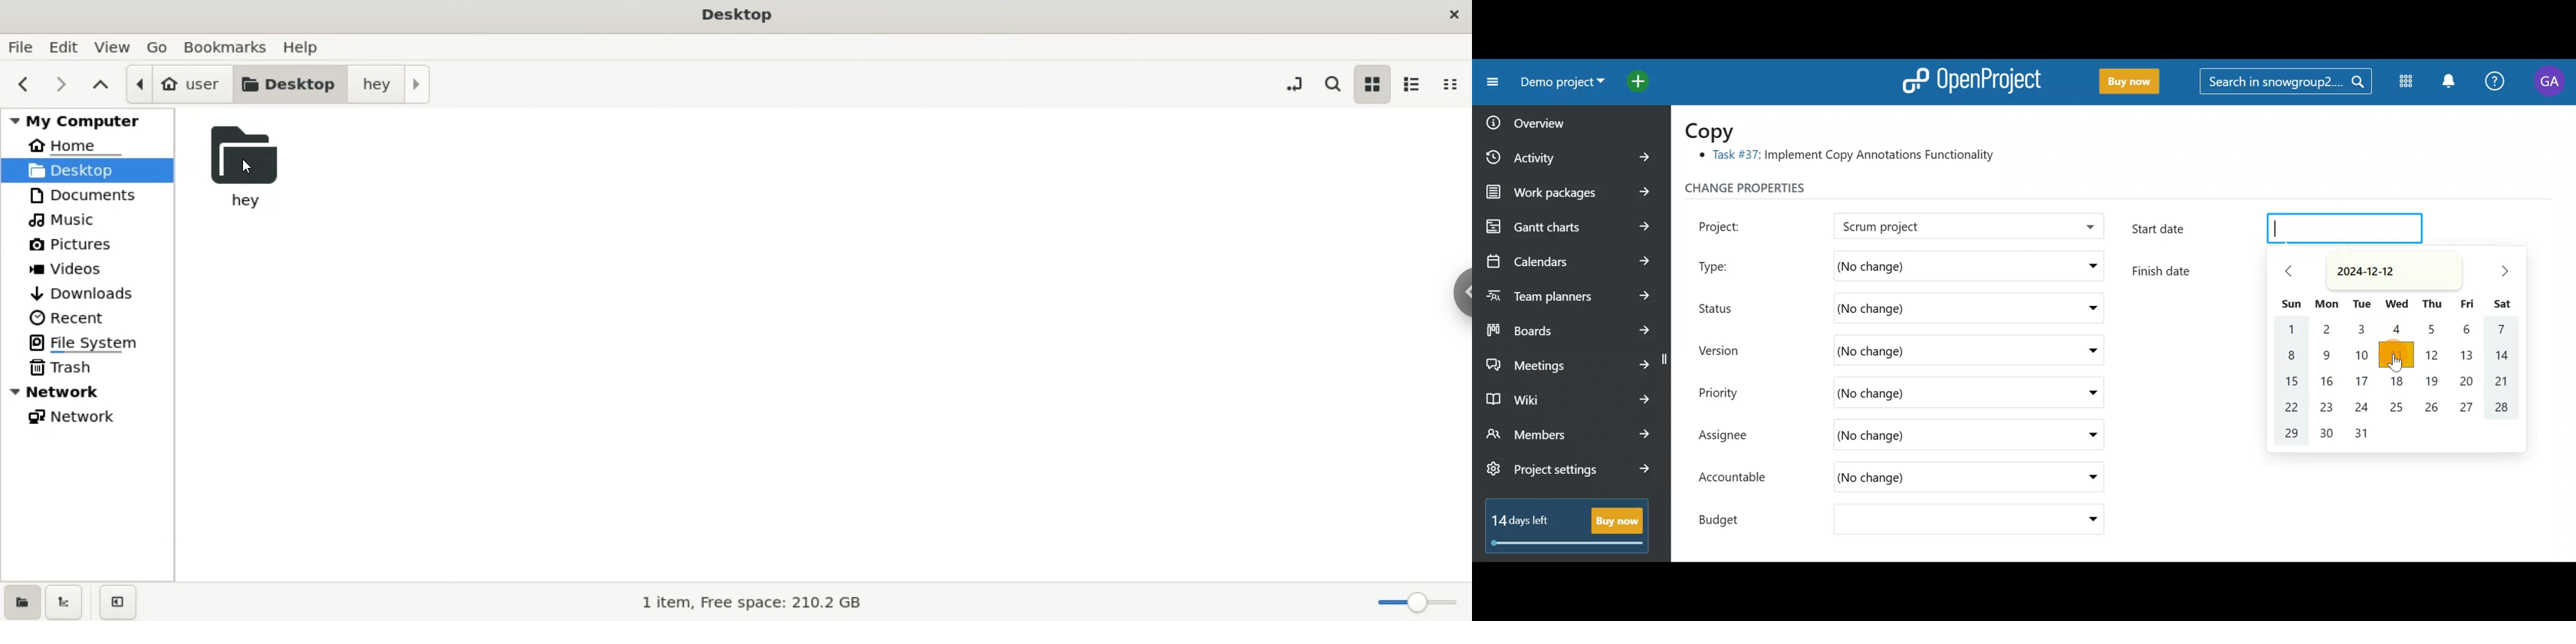 Image resolution: width=2576 pixels, height=644 pixels. Describe the element at coordinates (2086, 229) in the screenshot. I see `Project drop down` at that location.